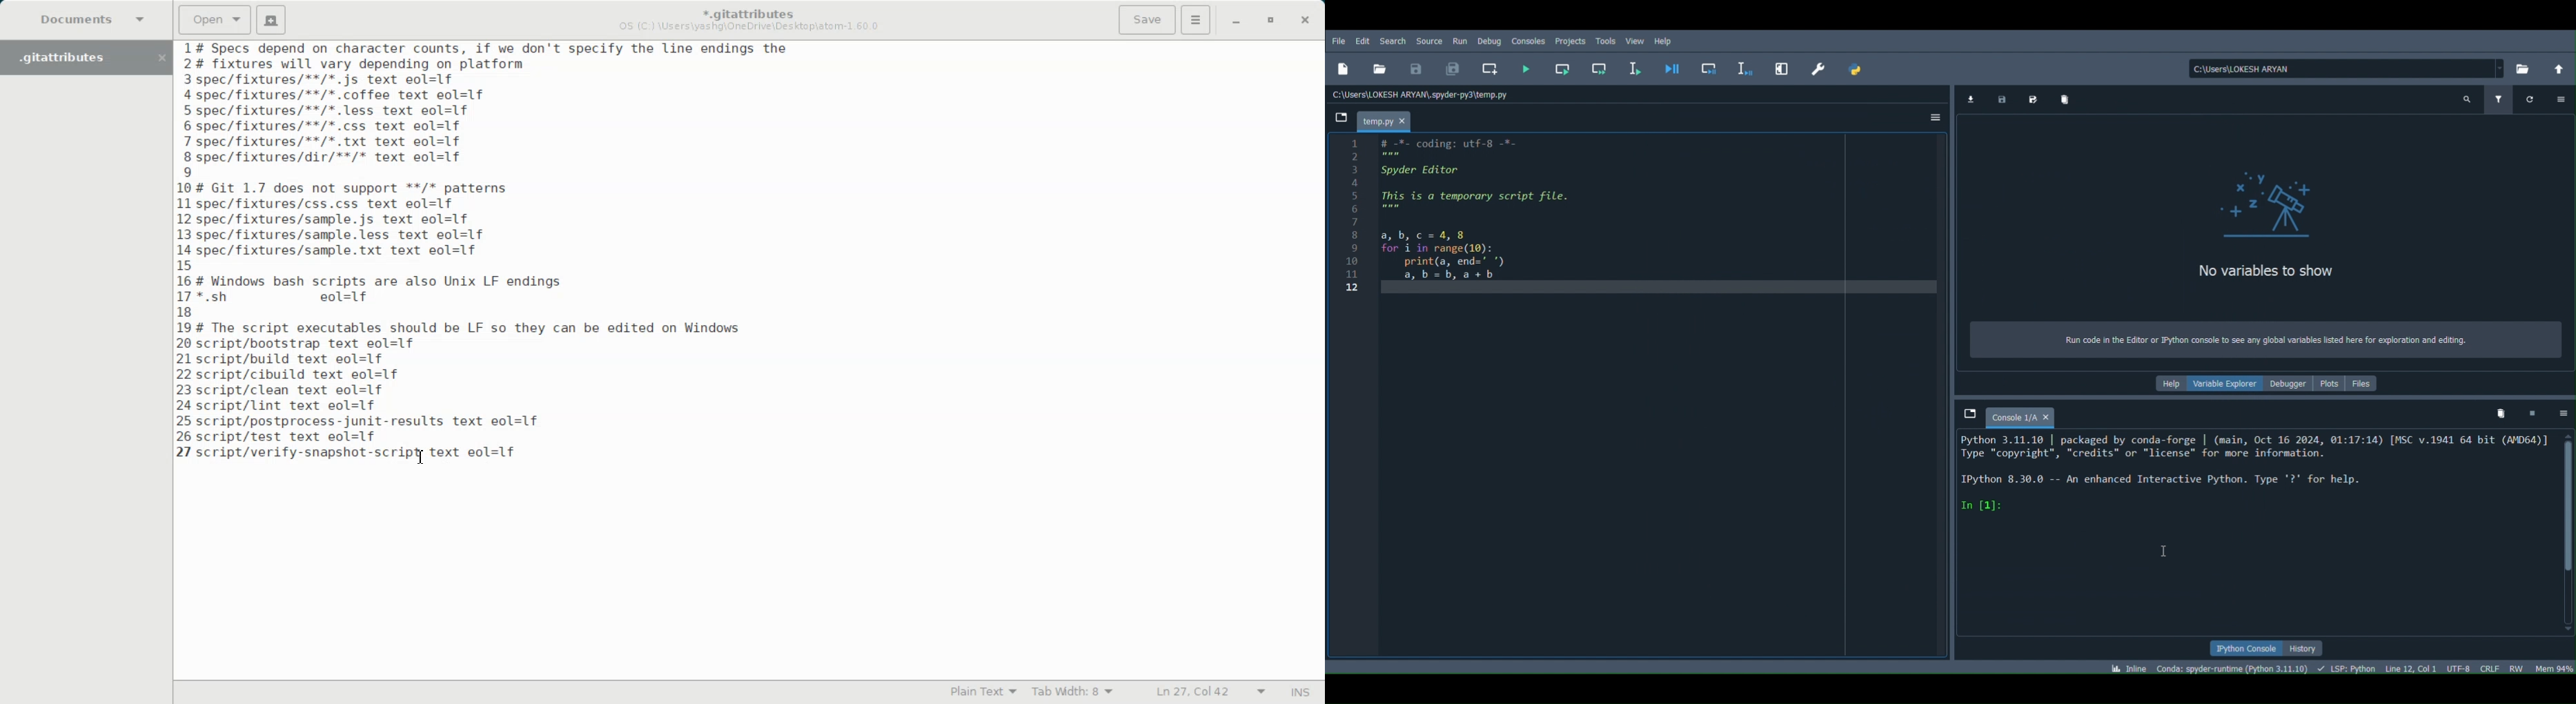 This screenshot has height=728, width=2576. What do you see at coordinates (2003, 97) in the screenshot?
I see `Save data` at bounding box center [2003, 97].